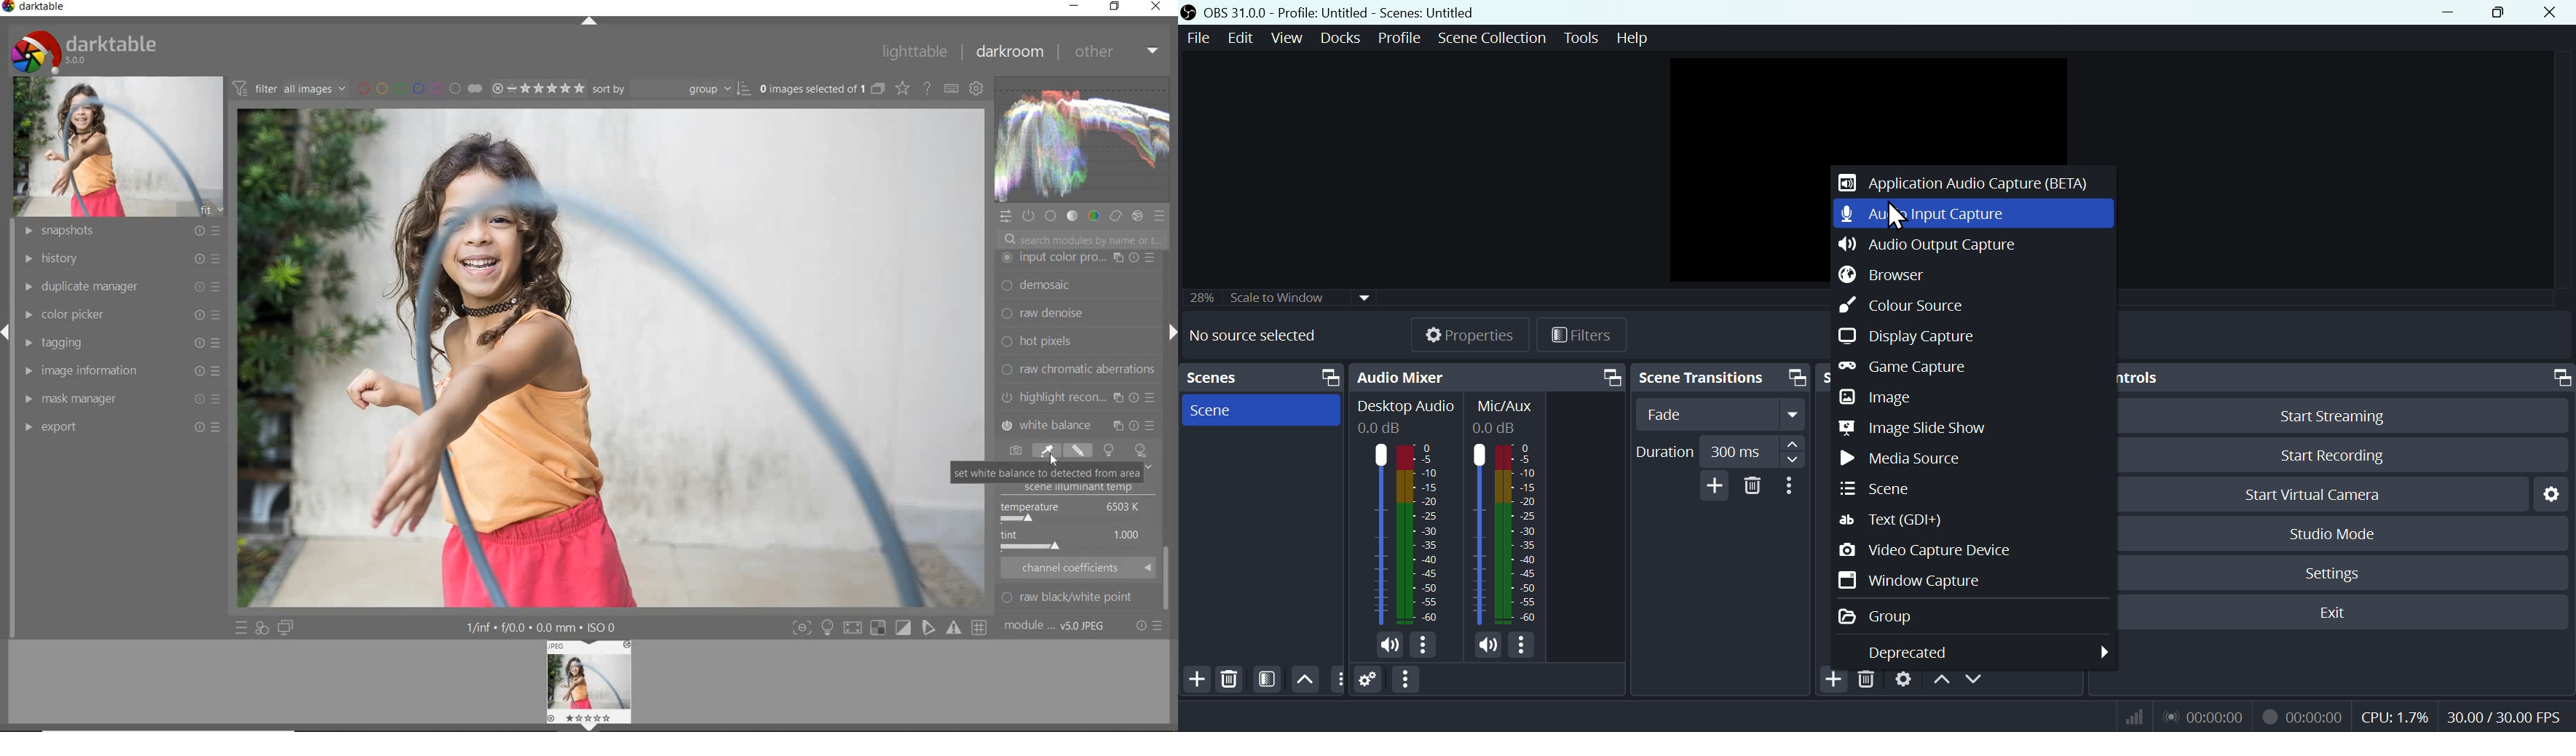 This screenshot has width=2576, height=756. What do you see at coordinates (1377, 535) in the screenshot?
I see `Desktop Audio` at bounding box center [1377, 535].